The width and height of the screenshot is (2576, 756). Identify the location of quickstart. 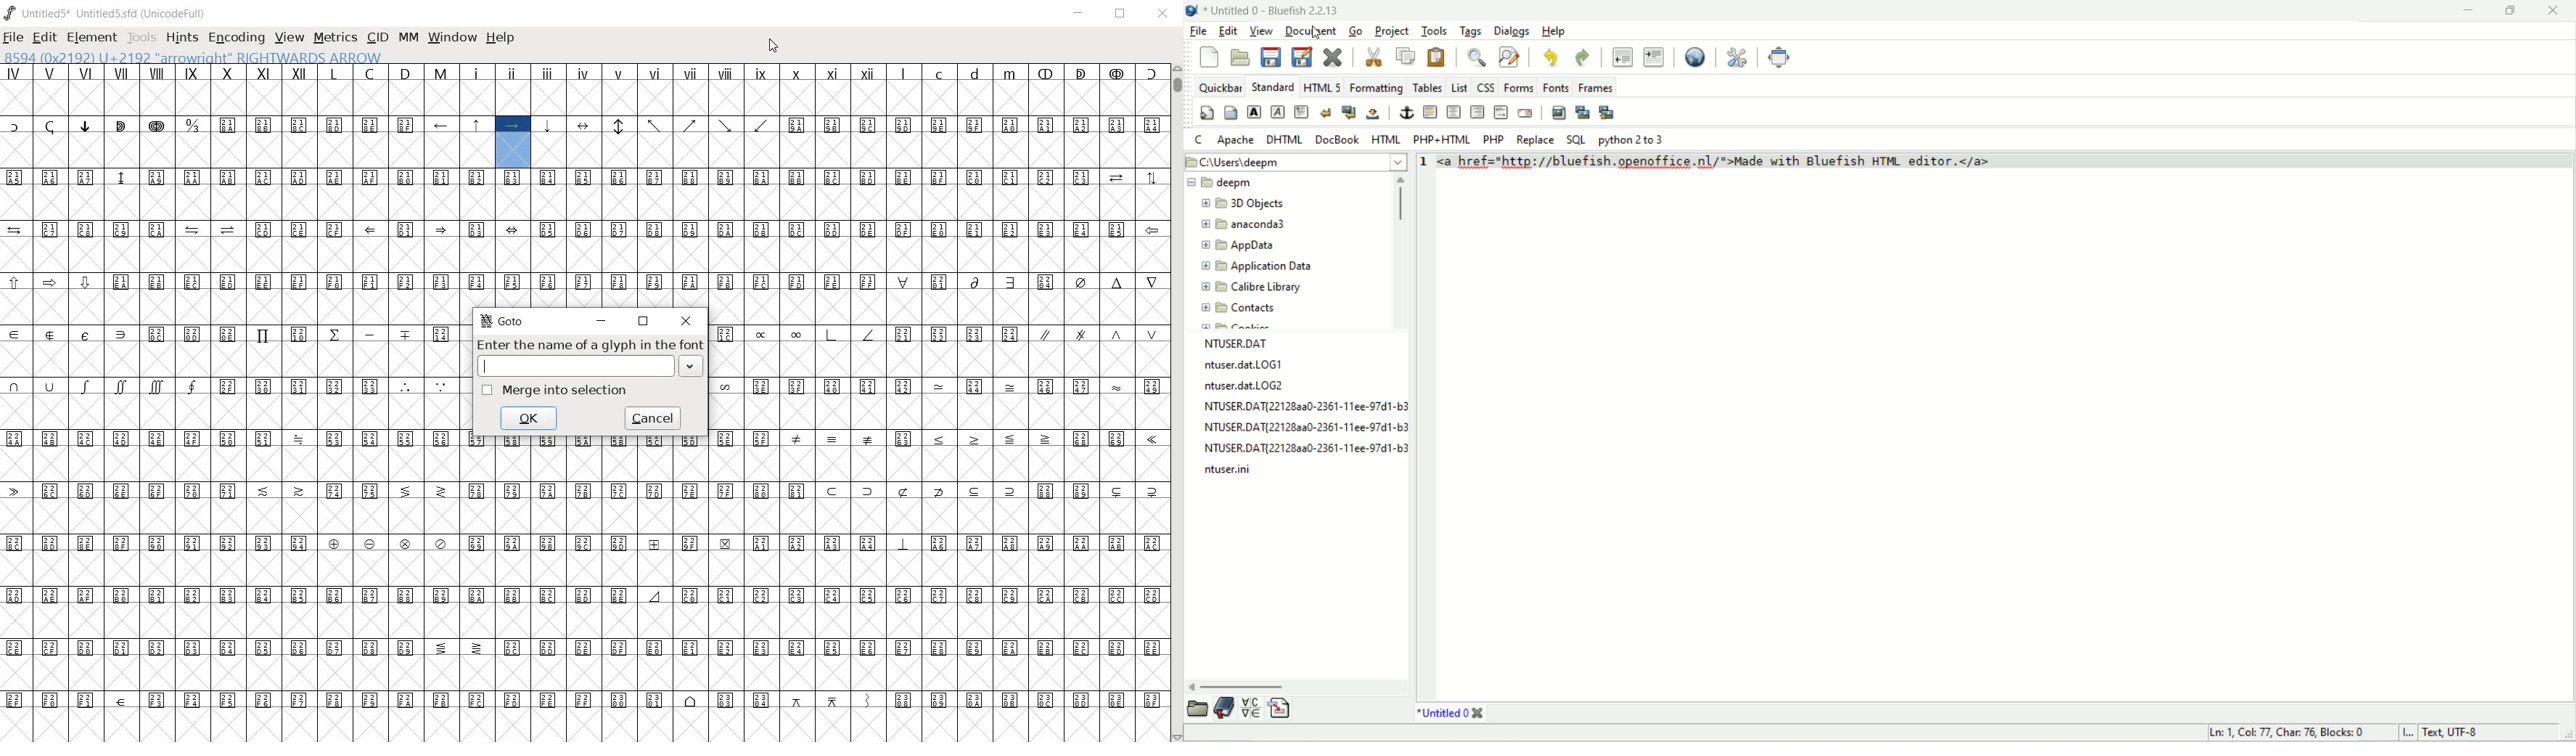
(1206, 113).